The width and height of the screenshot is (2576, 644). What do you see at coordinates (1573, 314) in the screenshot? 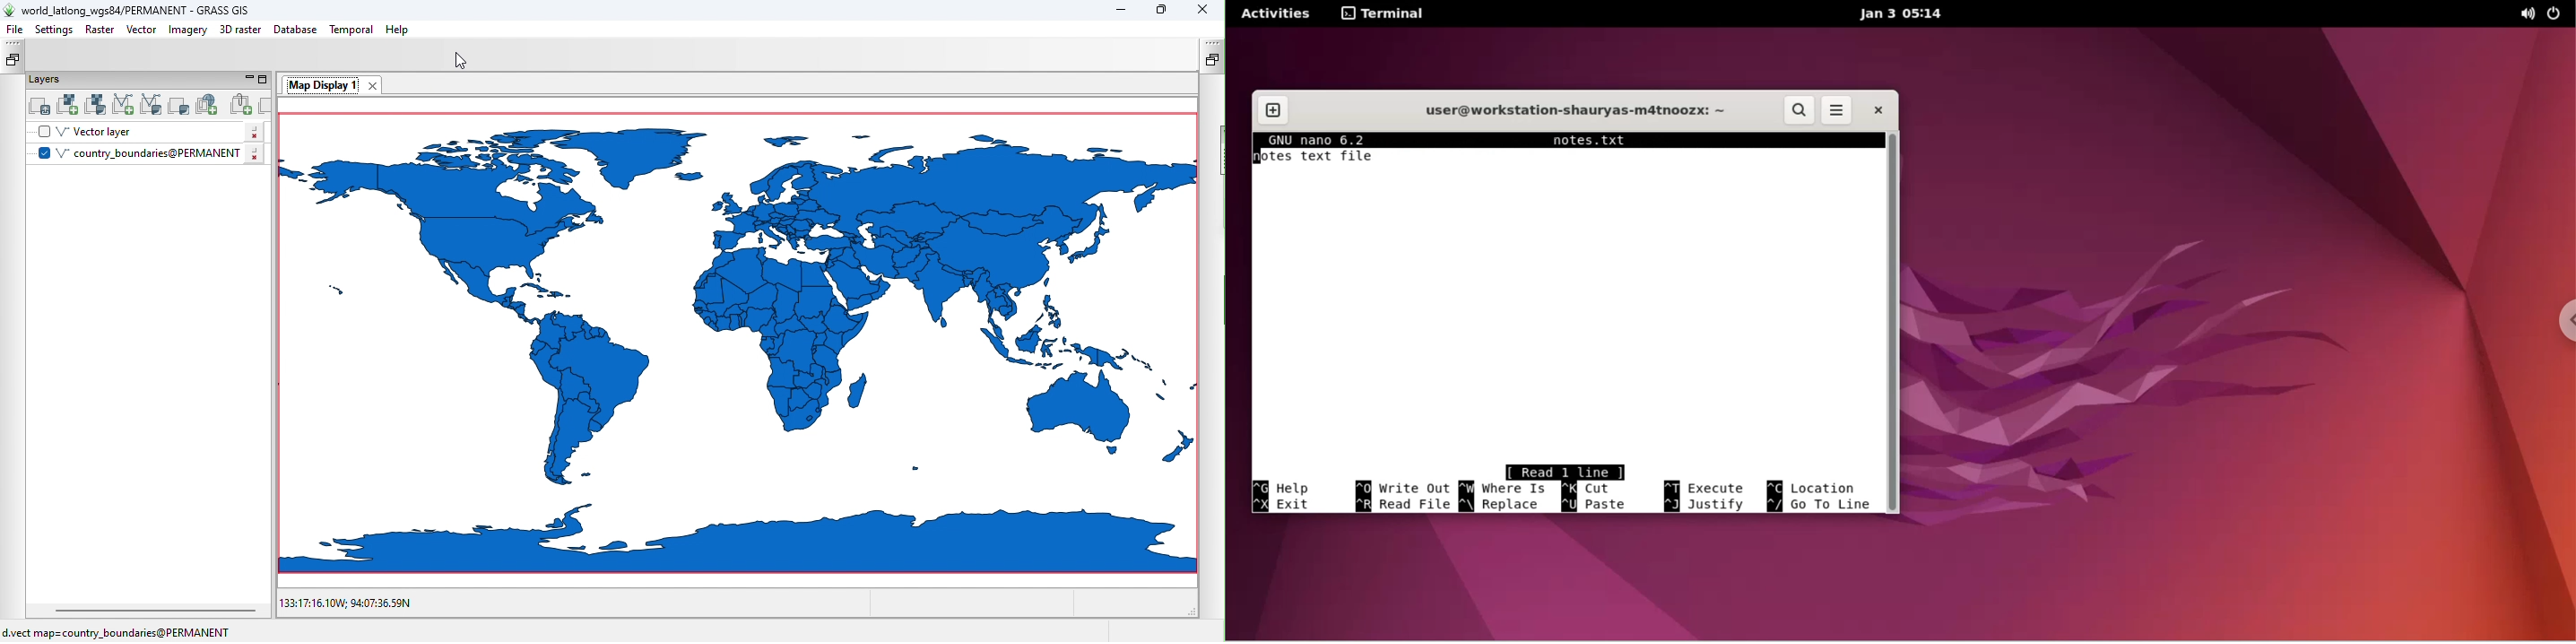
I see `text box` at bounding box center [1573, 314].